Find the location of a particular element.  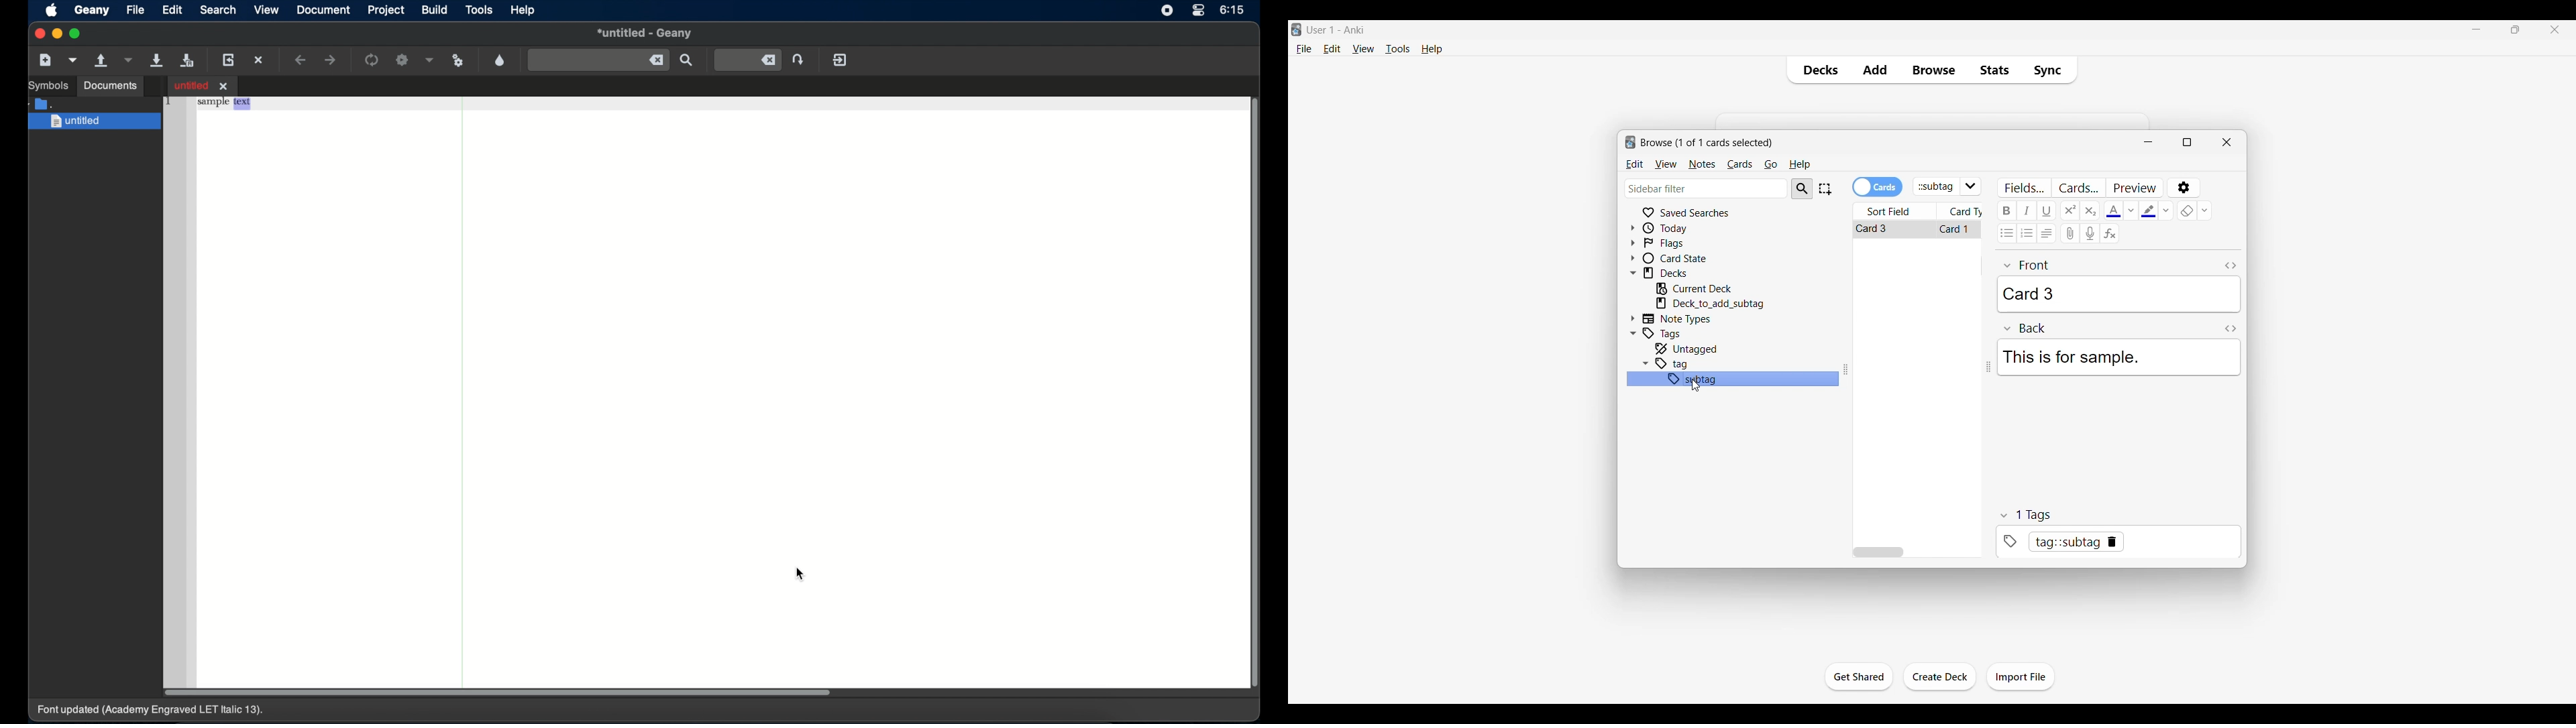

Sync is located at coordinates (2051, 70).